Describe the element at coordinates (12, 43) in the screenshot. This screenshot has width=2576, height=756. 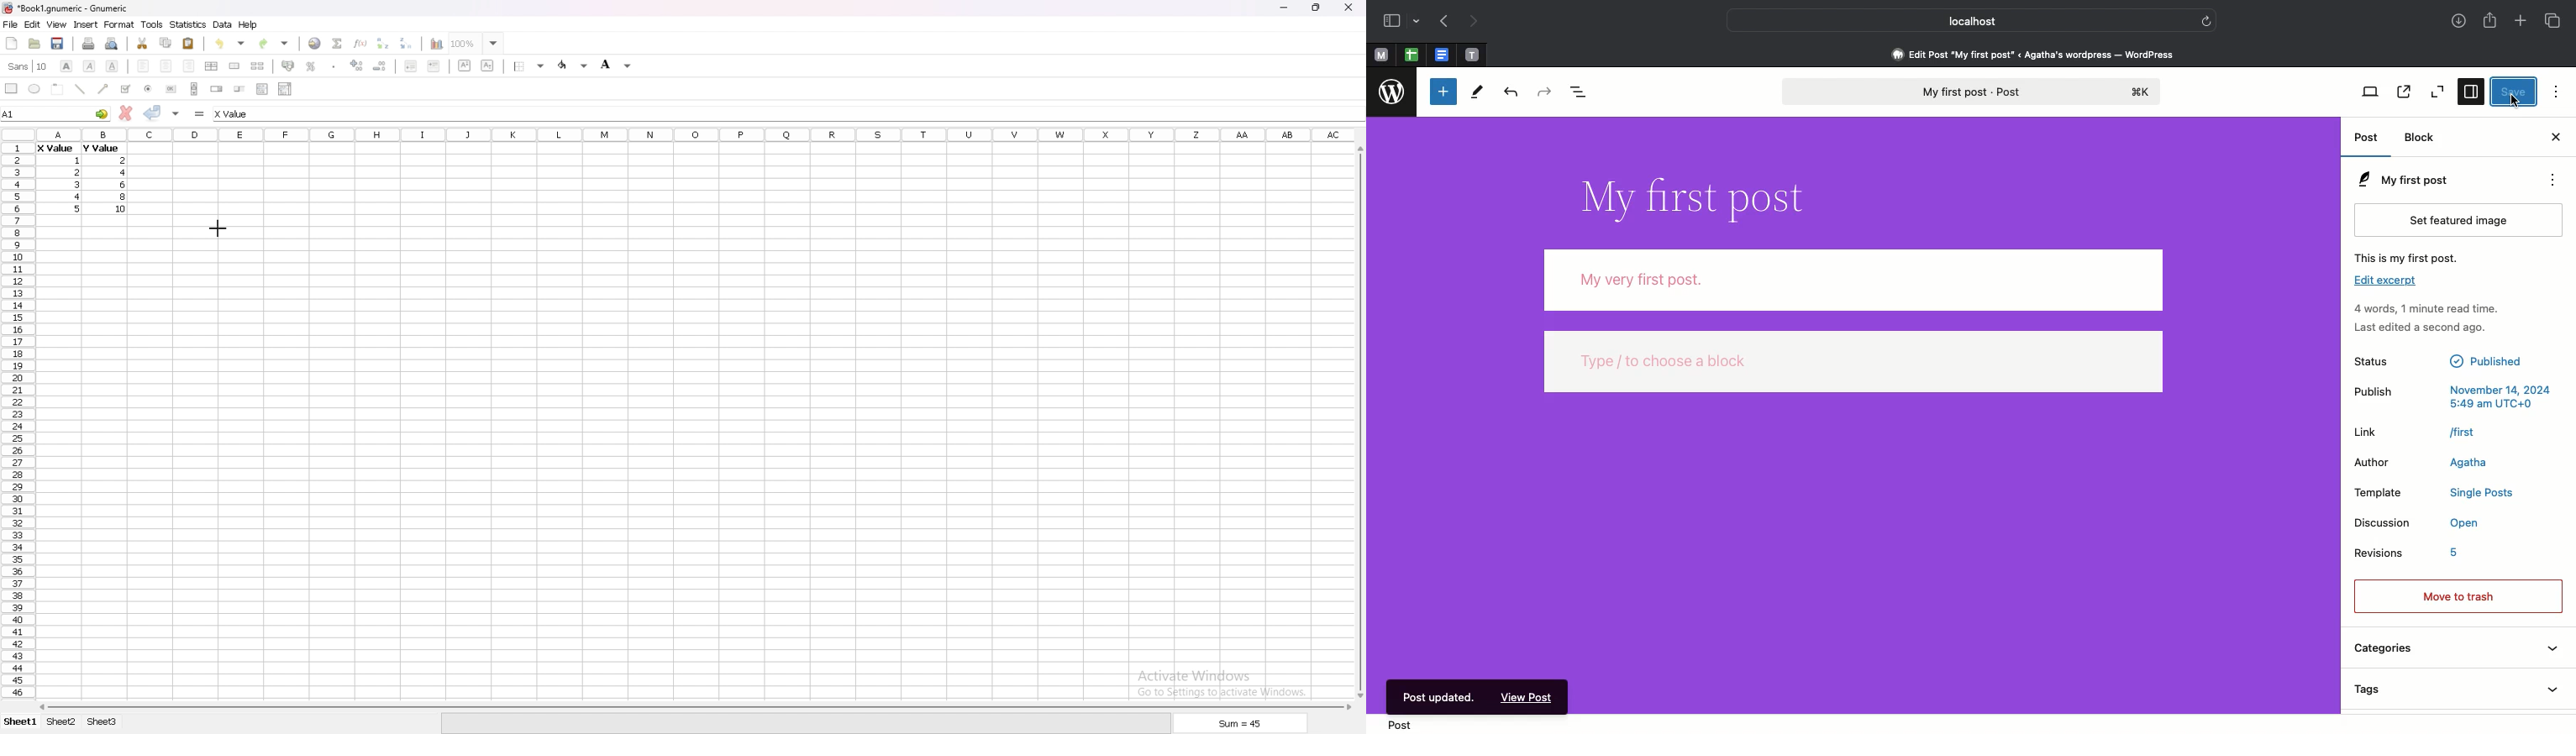
I see `new` at that location.